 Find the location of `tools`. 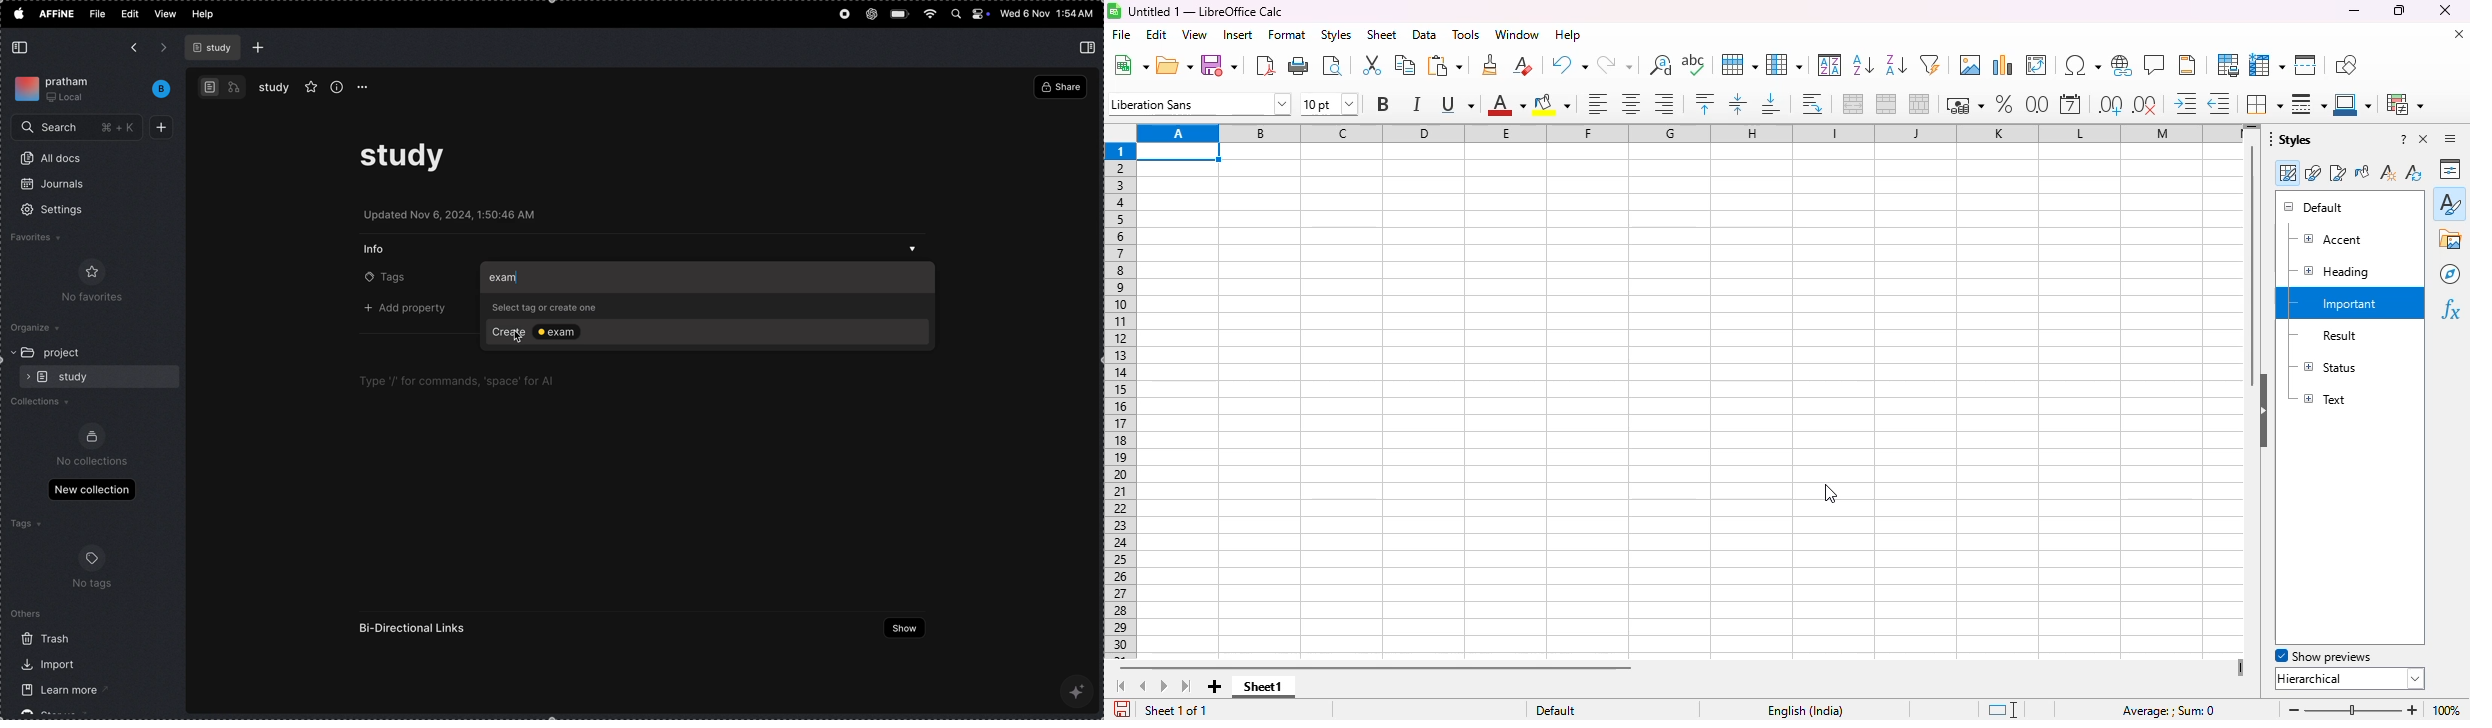

tools is located at coordinates (1466, 35).